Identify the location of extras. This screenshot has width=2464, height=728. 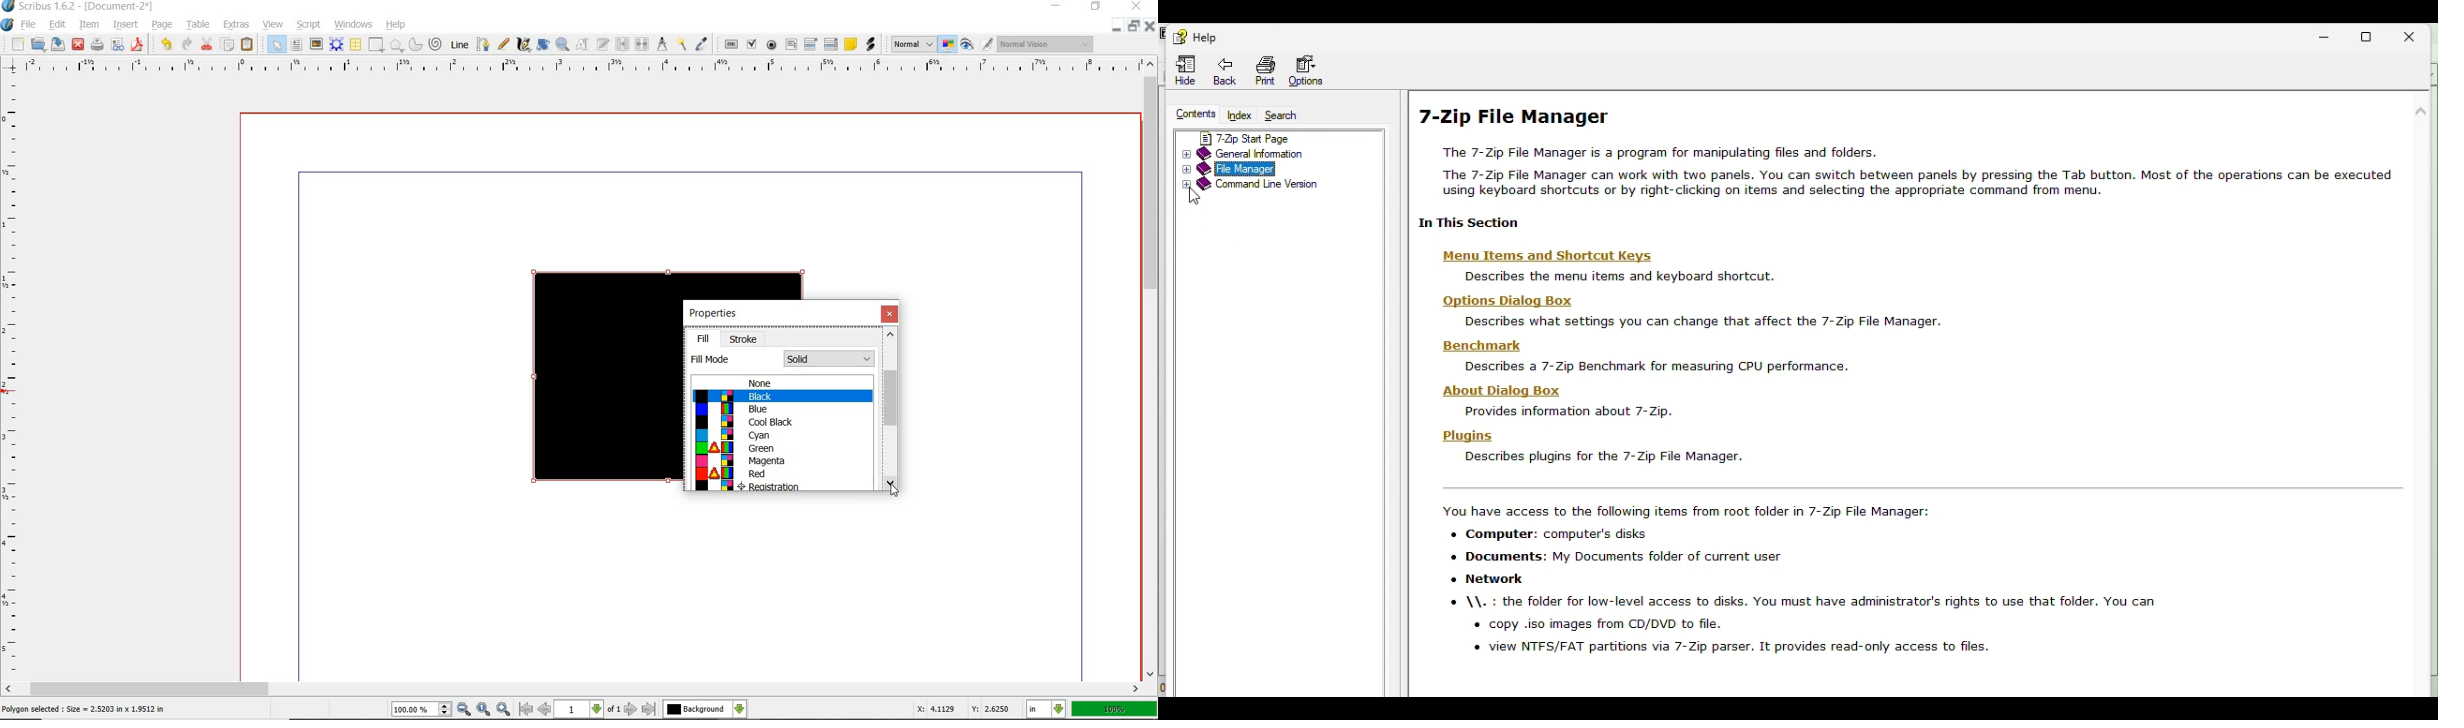
(237, 24).